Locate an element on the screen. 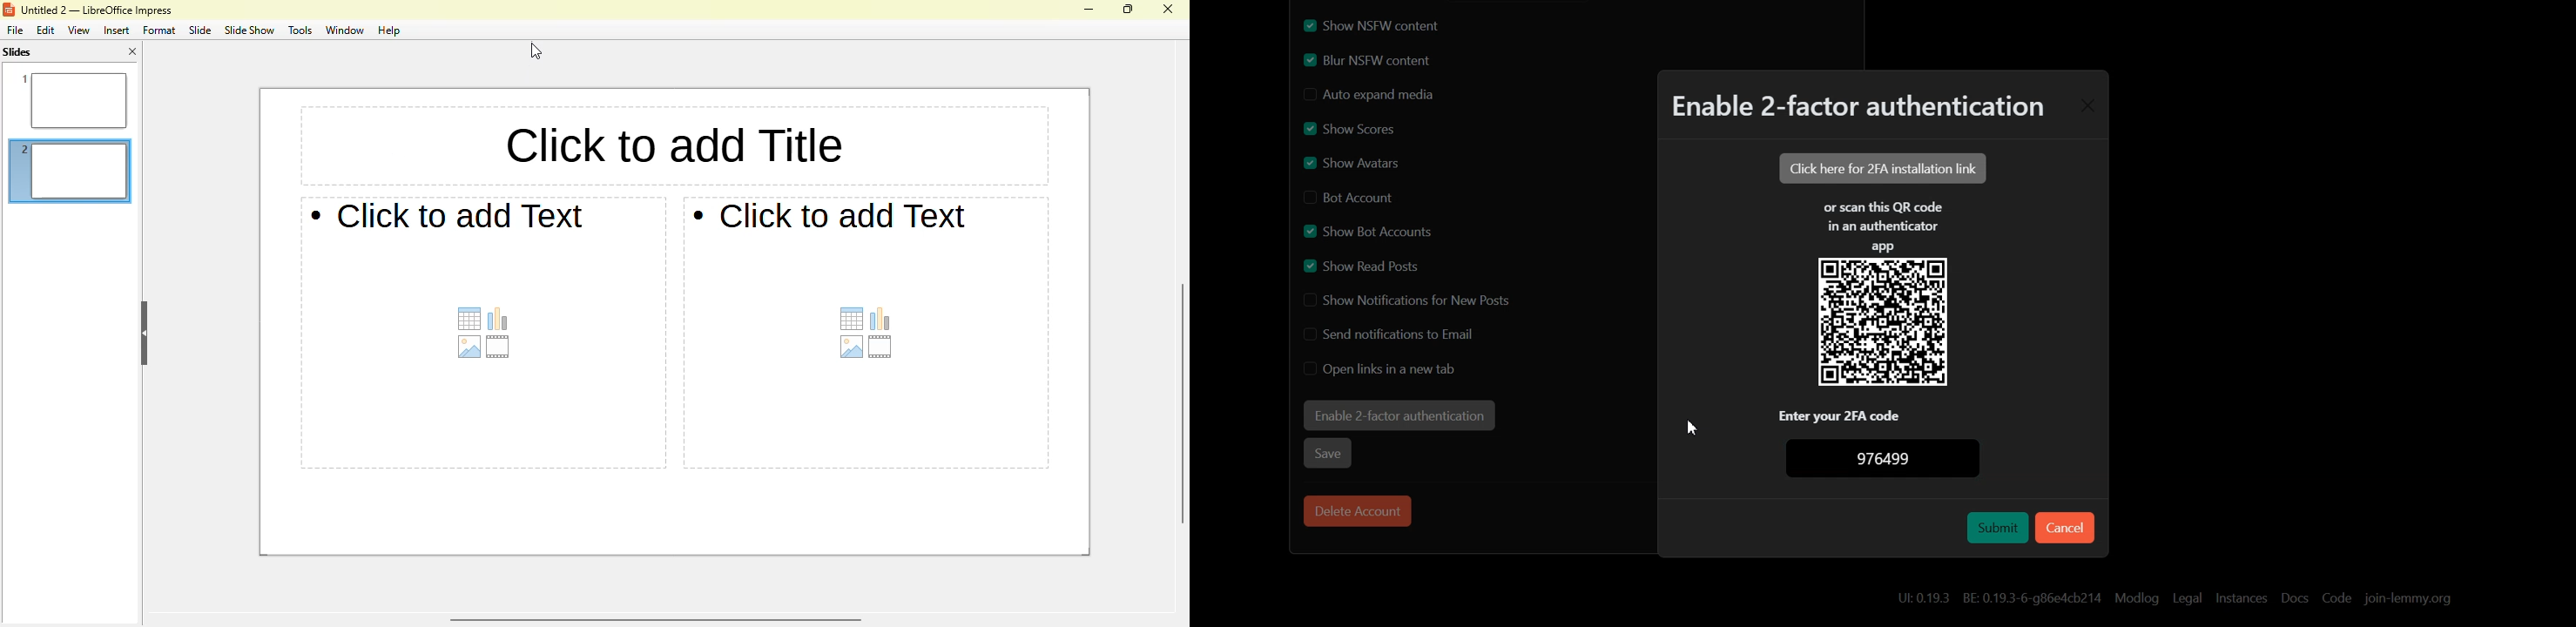 This screenshot has height=644, width=2576. Docs is located at coordinates (2294, 599).